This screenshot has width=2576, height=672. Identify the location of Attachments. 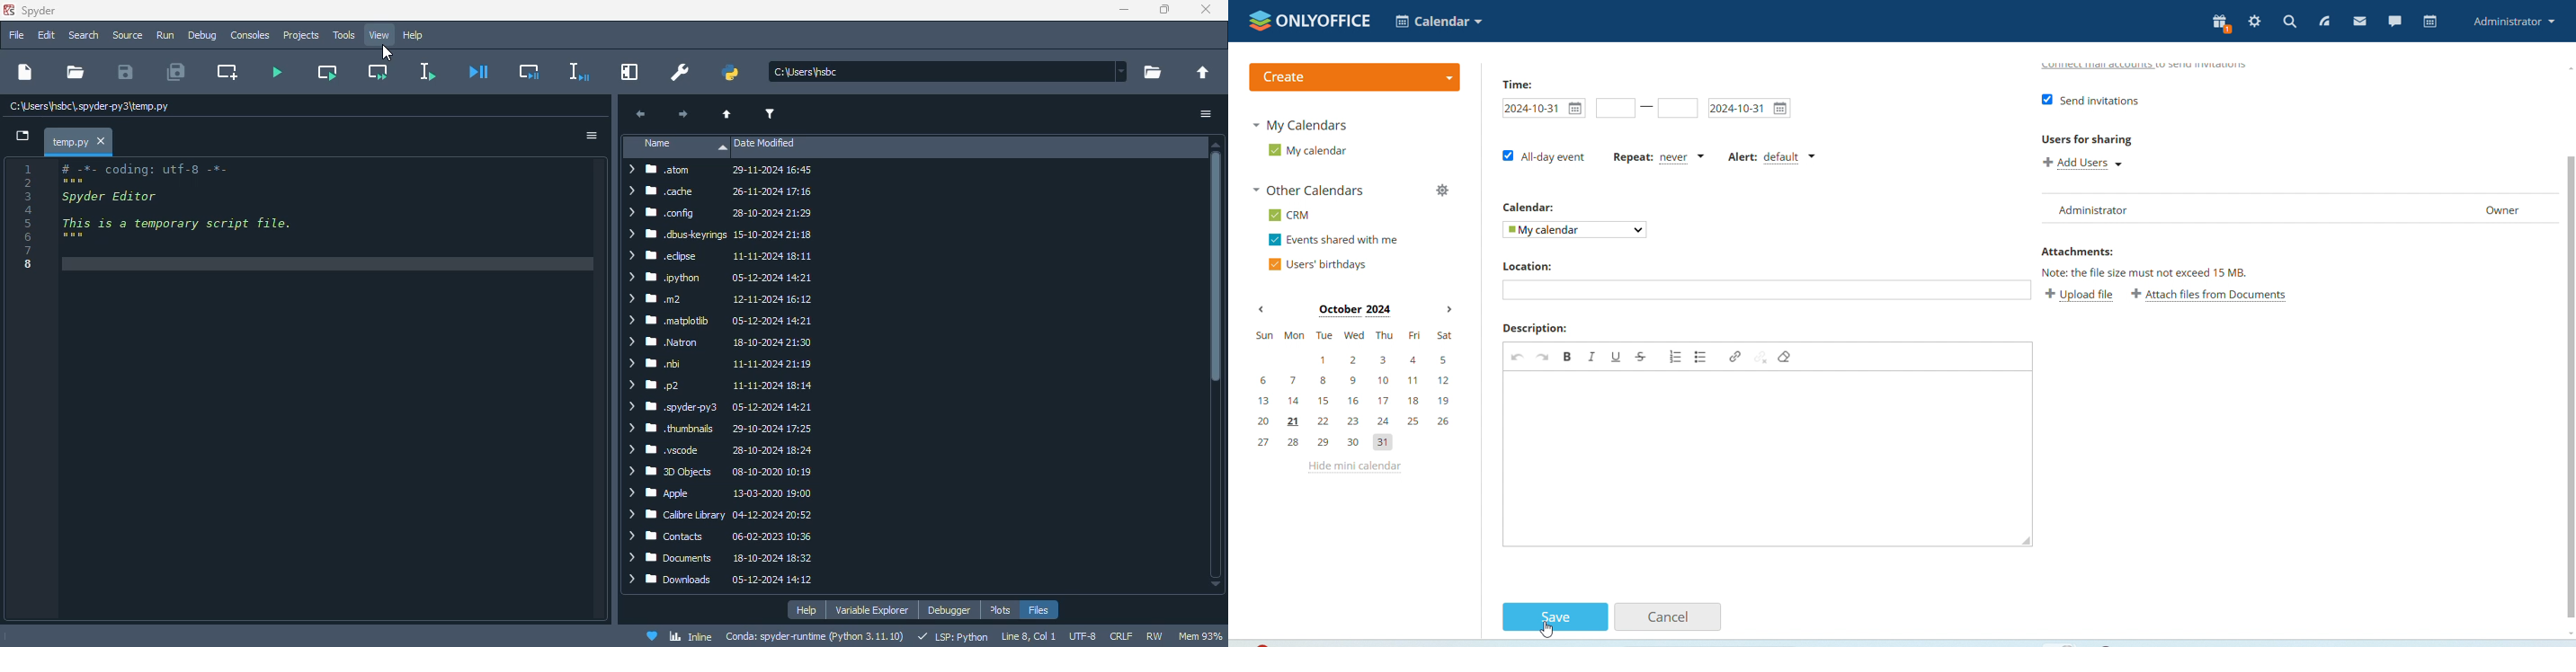
(2077, 252).